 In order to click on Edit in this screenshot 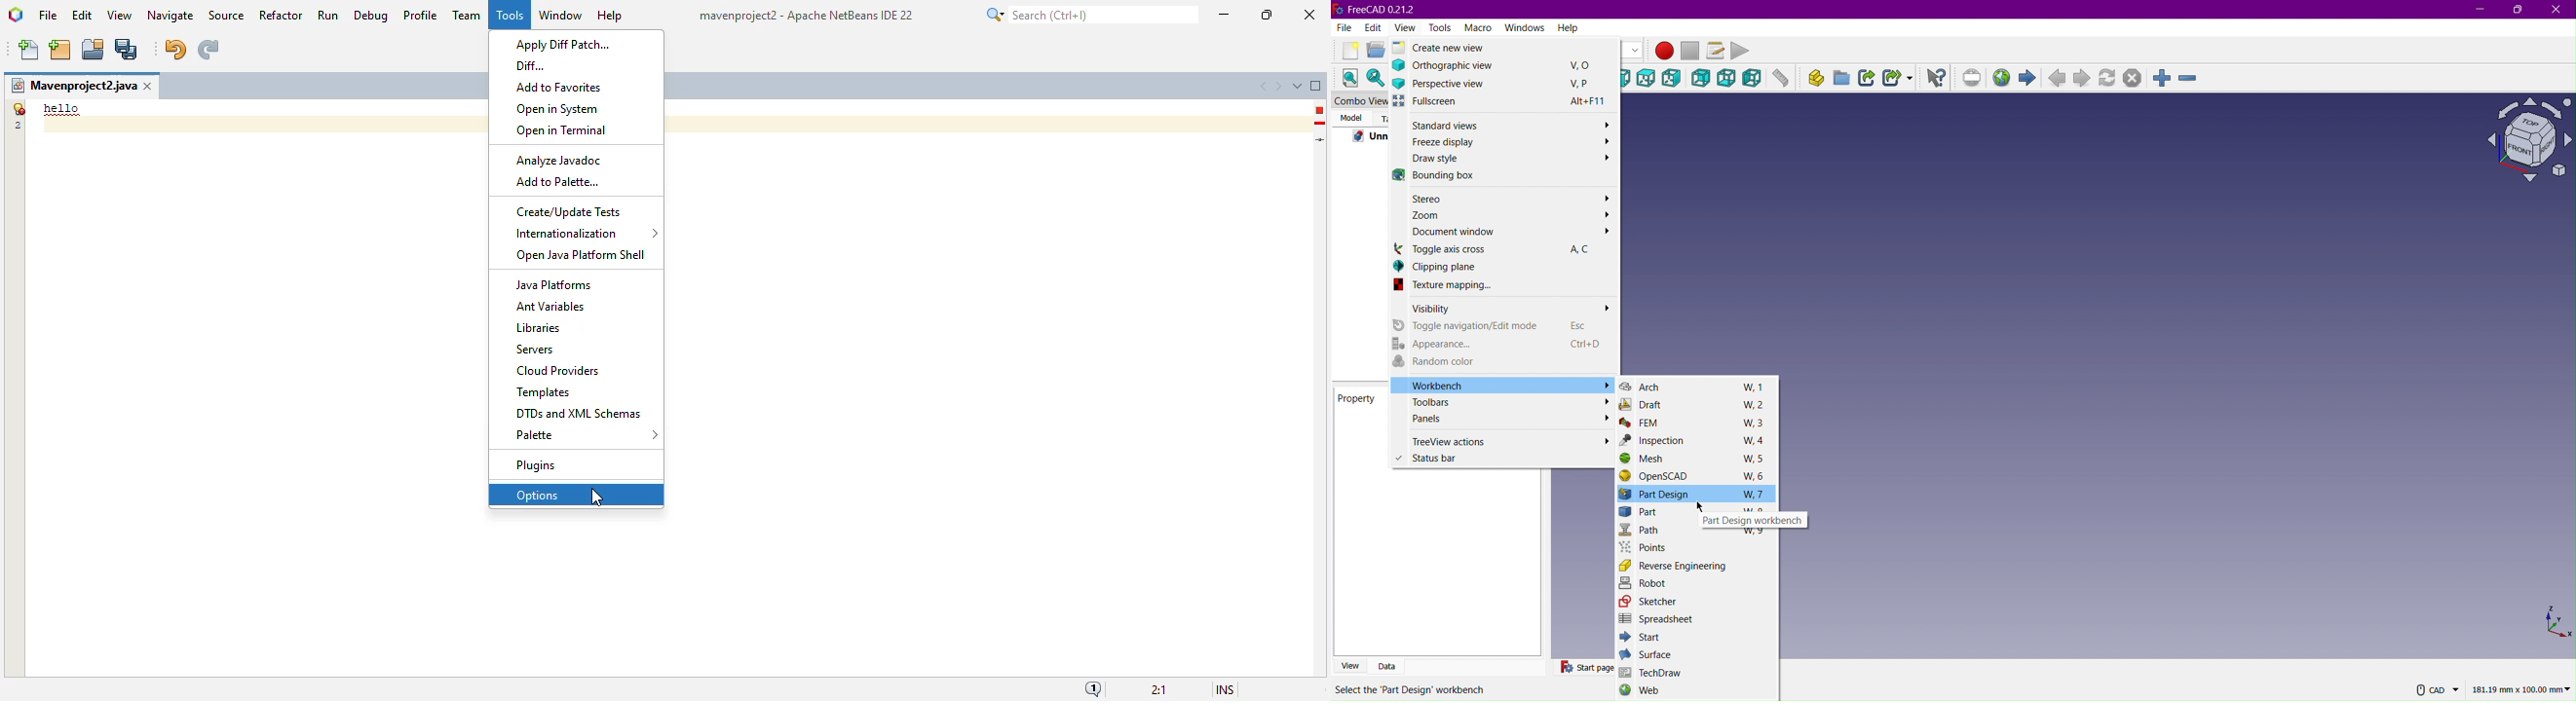, I will do `click(1372, 27)`.